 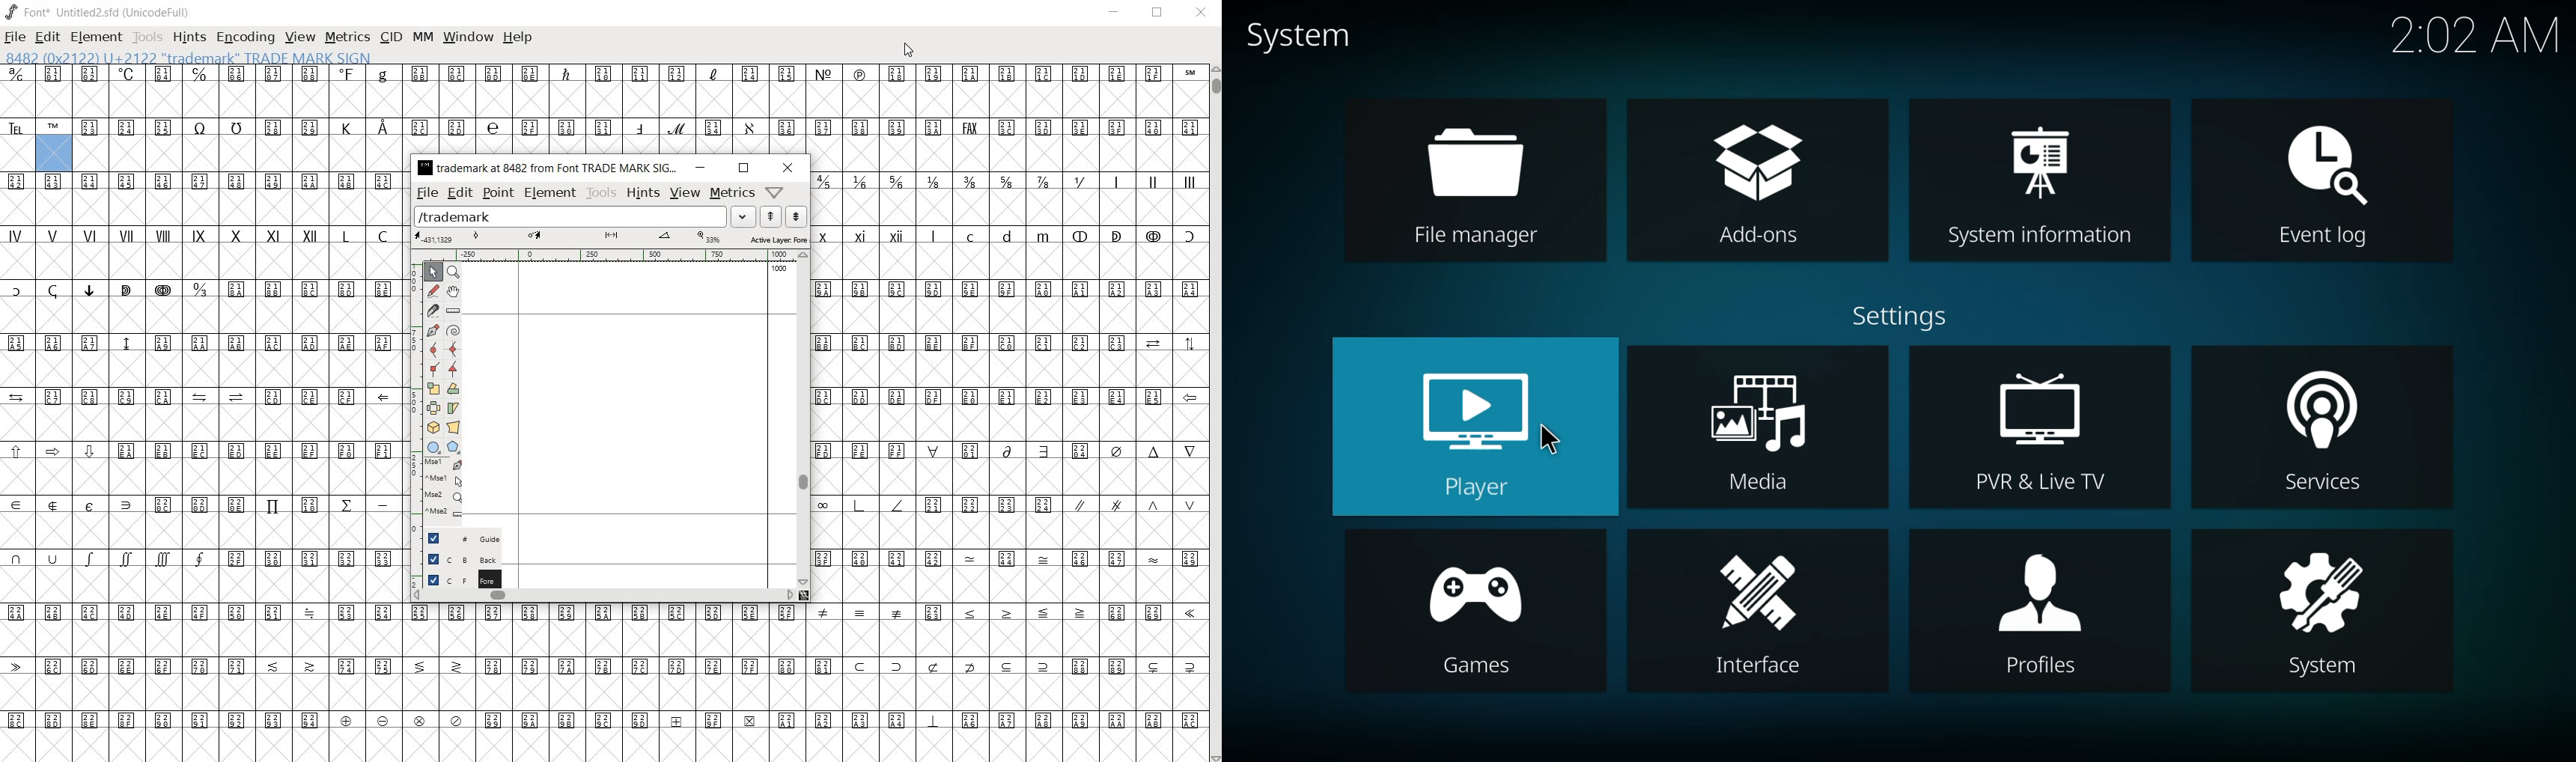 What do you see at coordinates (1757, 612) in the screenshot?
I see `interface` at bounding box center [1757, 612].